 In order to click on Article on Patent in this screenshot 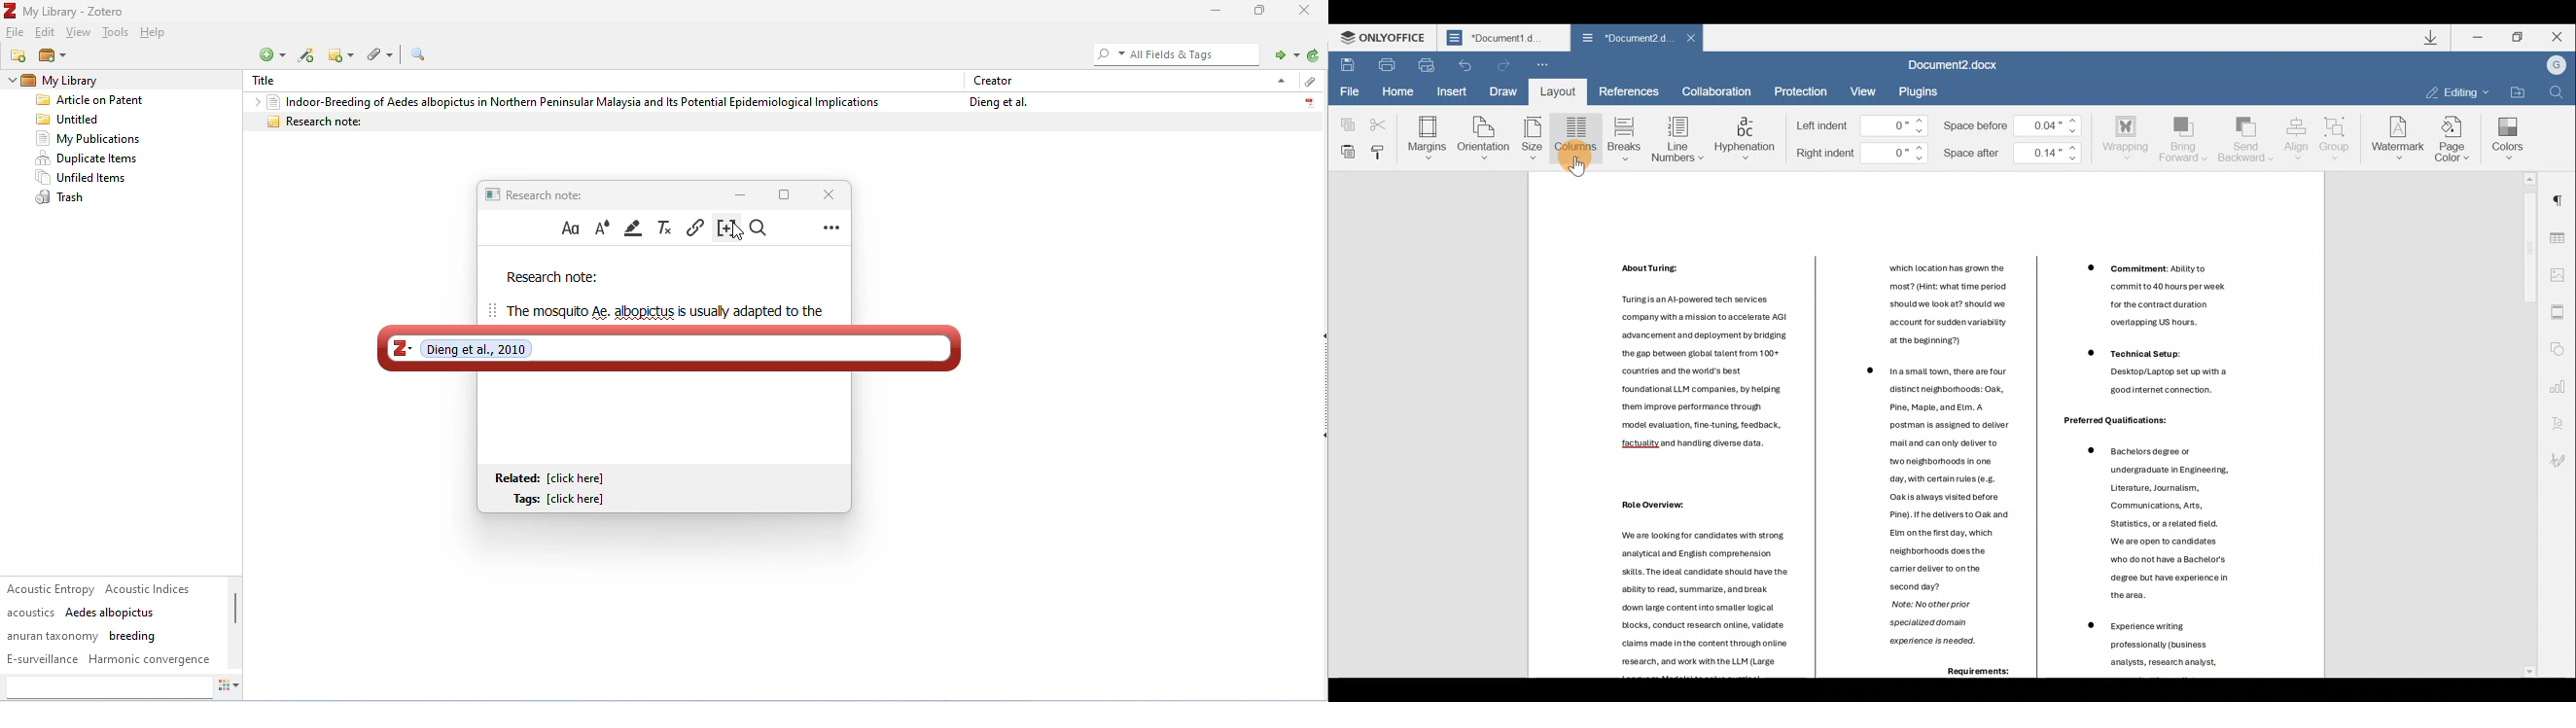, I will do `click(96, 101)`.